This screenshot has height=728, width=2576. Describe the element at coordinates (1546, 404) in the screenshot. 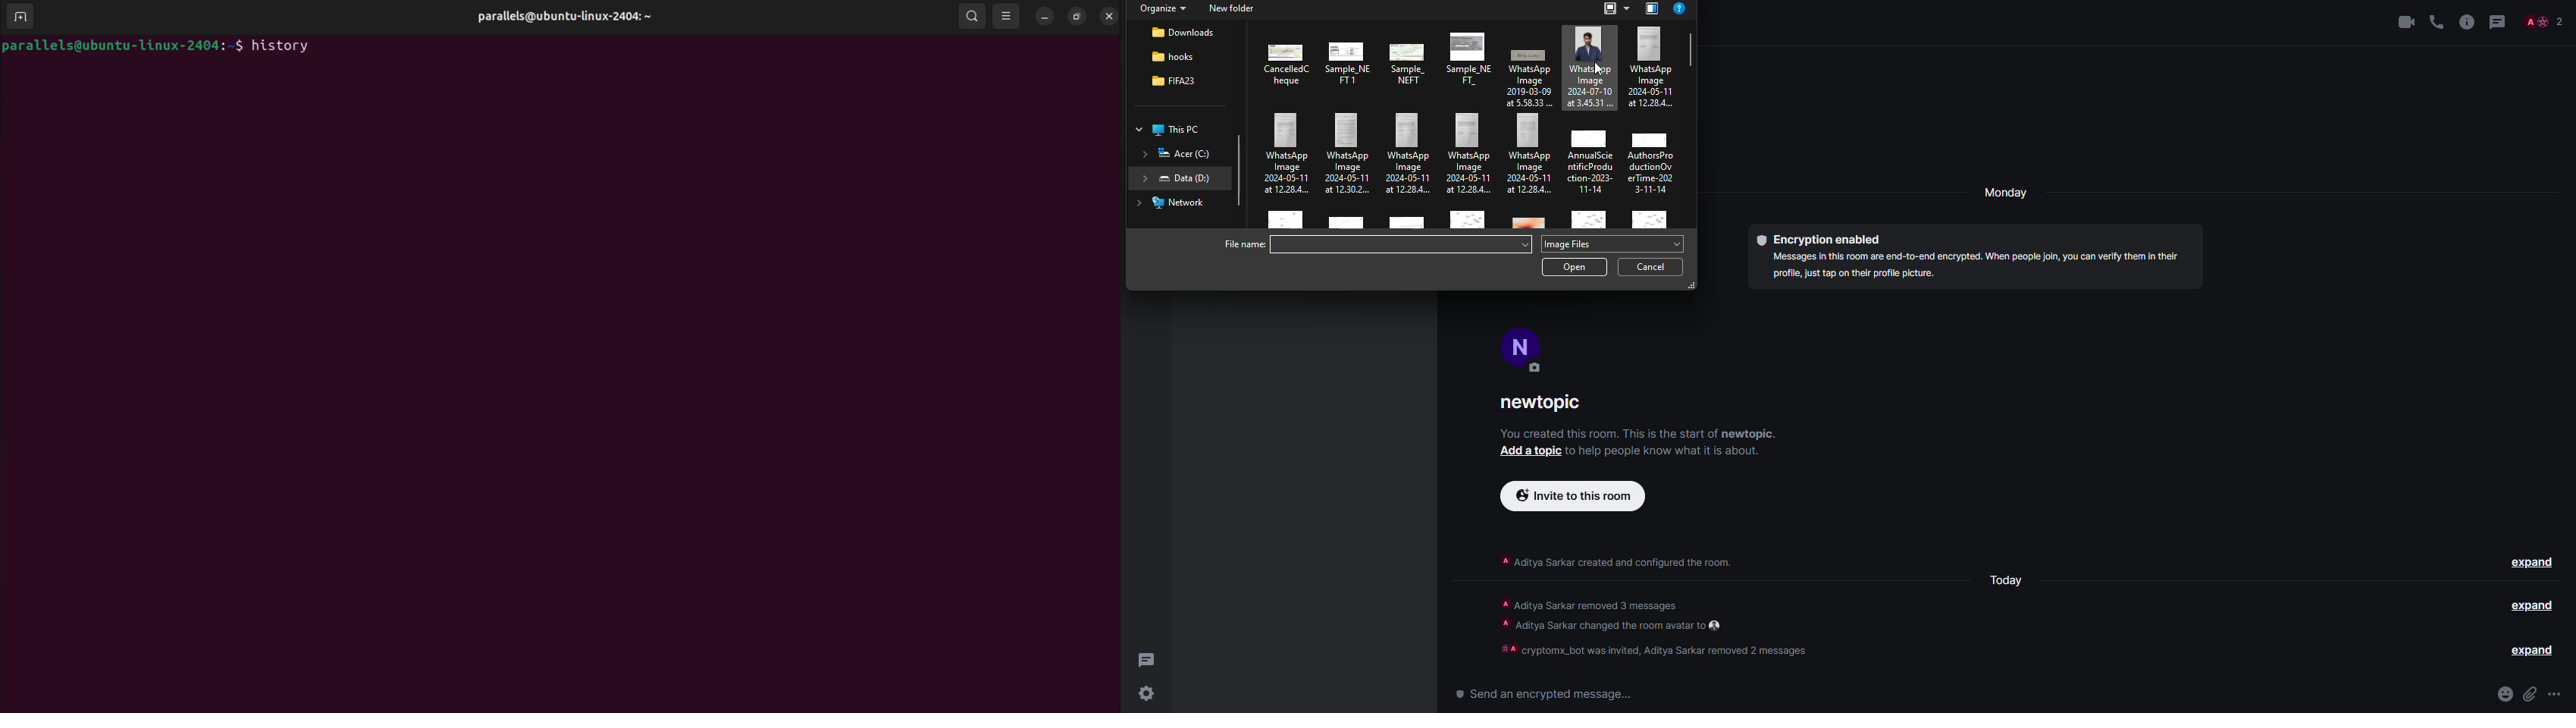

I see `room` at that location.